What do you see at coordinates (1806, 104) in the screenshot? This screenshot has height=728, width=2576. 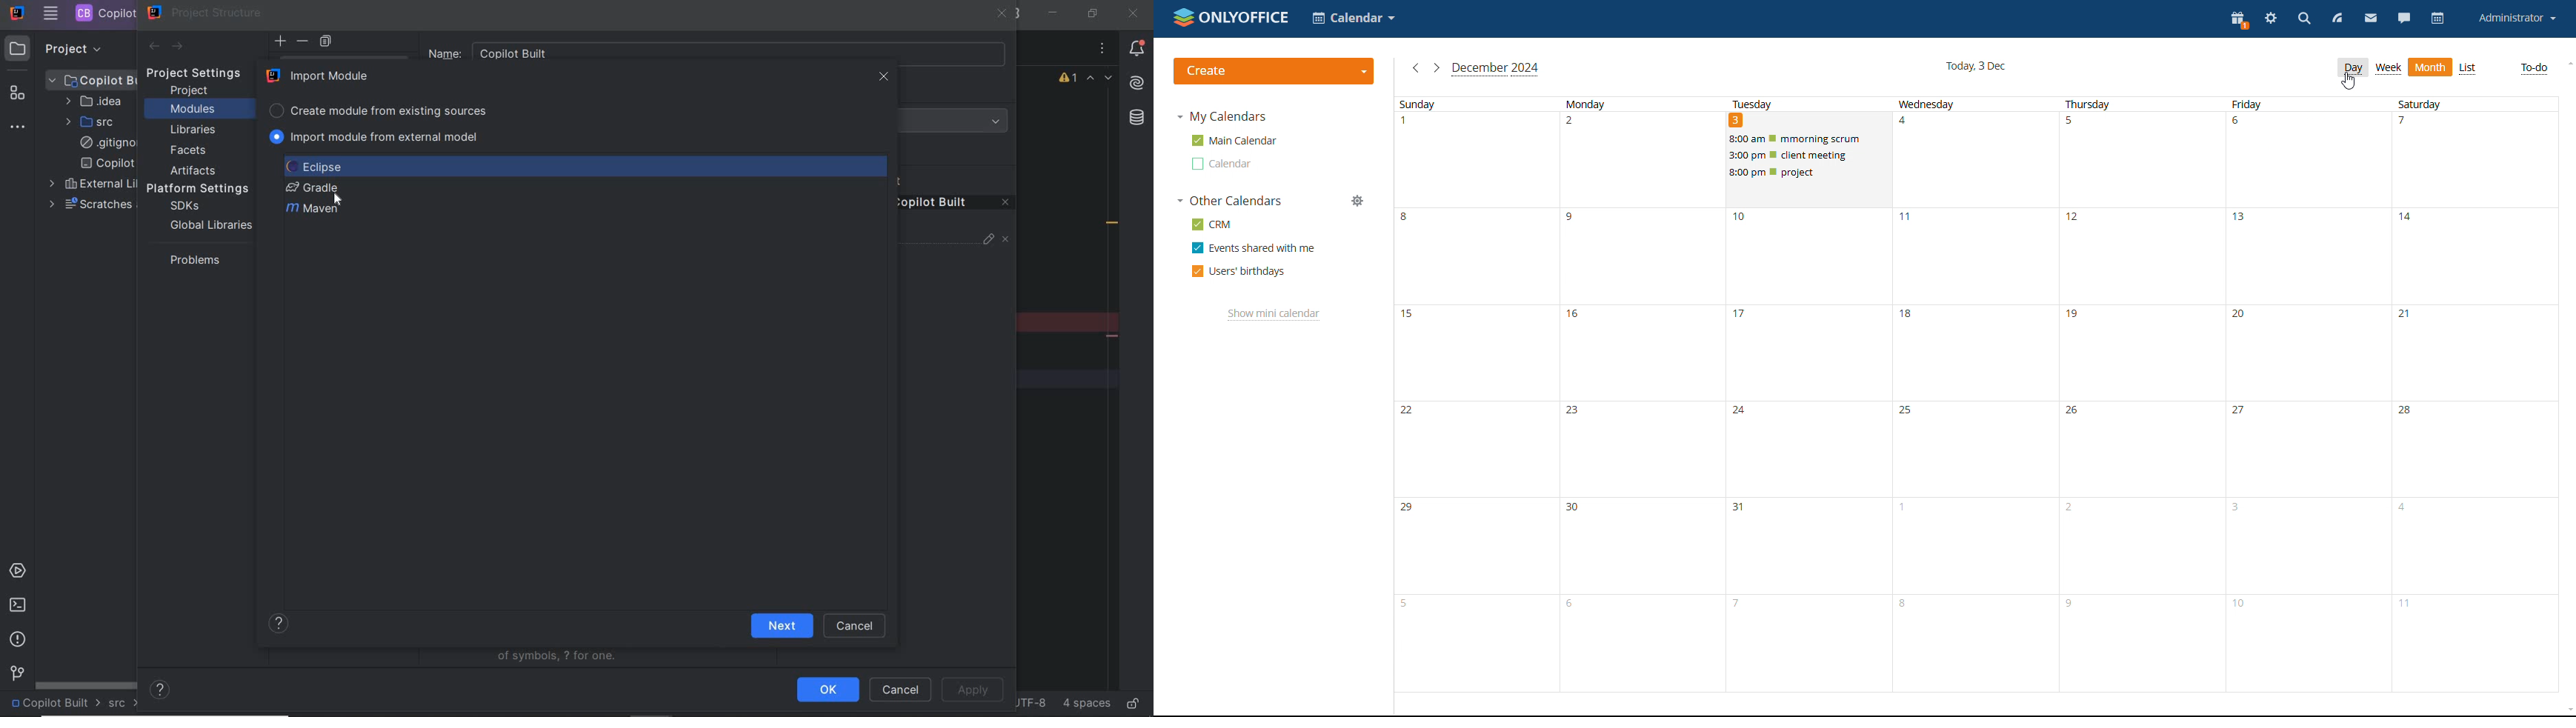 I see `TUESDAY` at bounding box center [1806, 104].